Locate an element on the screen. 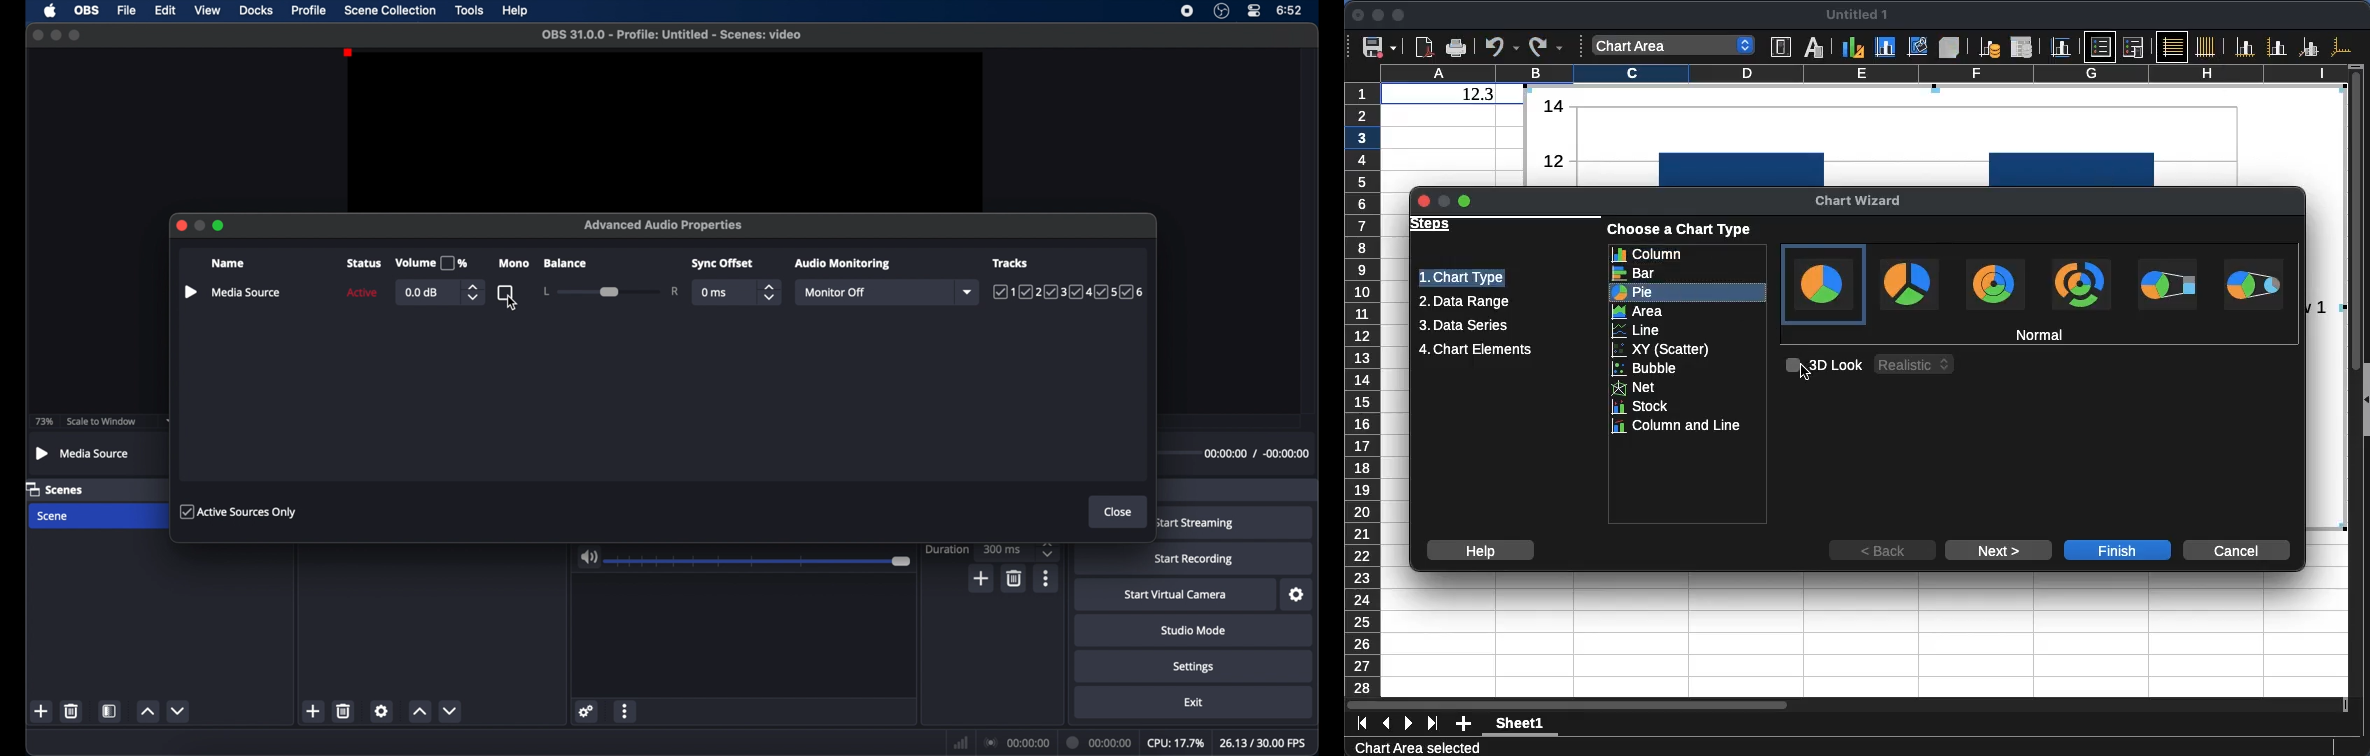  scale to window is located at coordinates (101, 421).